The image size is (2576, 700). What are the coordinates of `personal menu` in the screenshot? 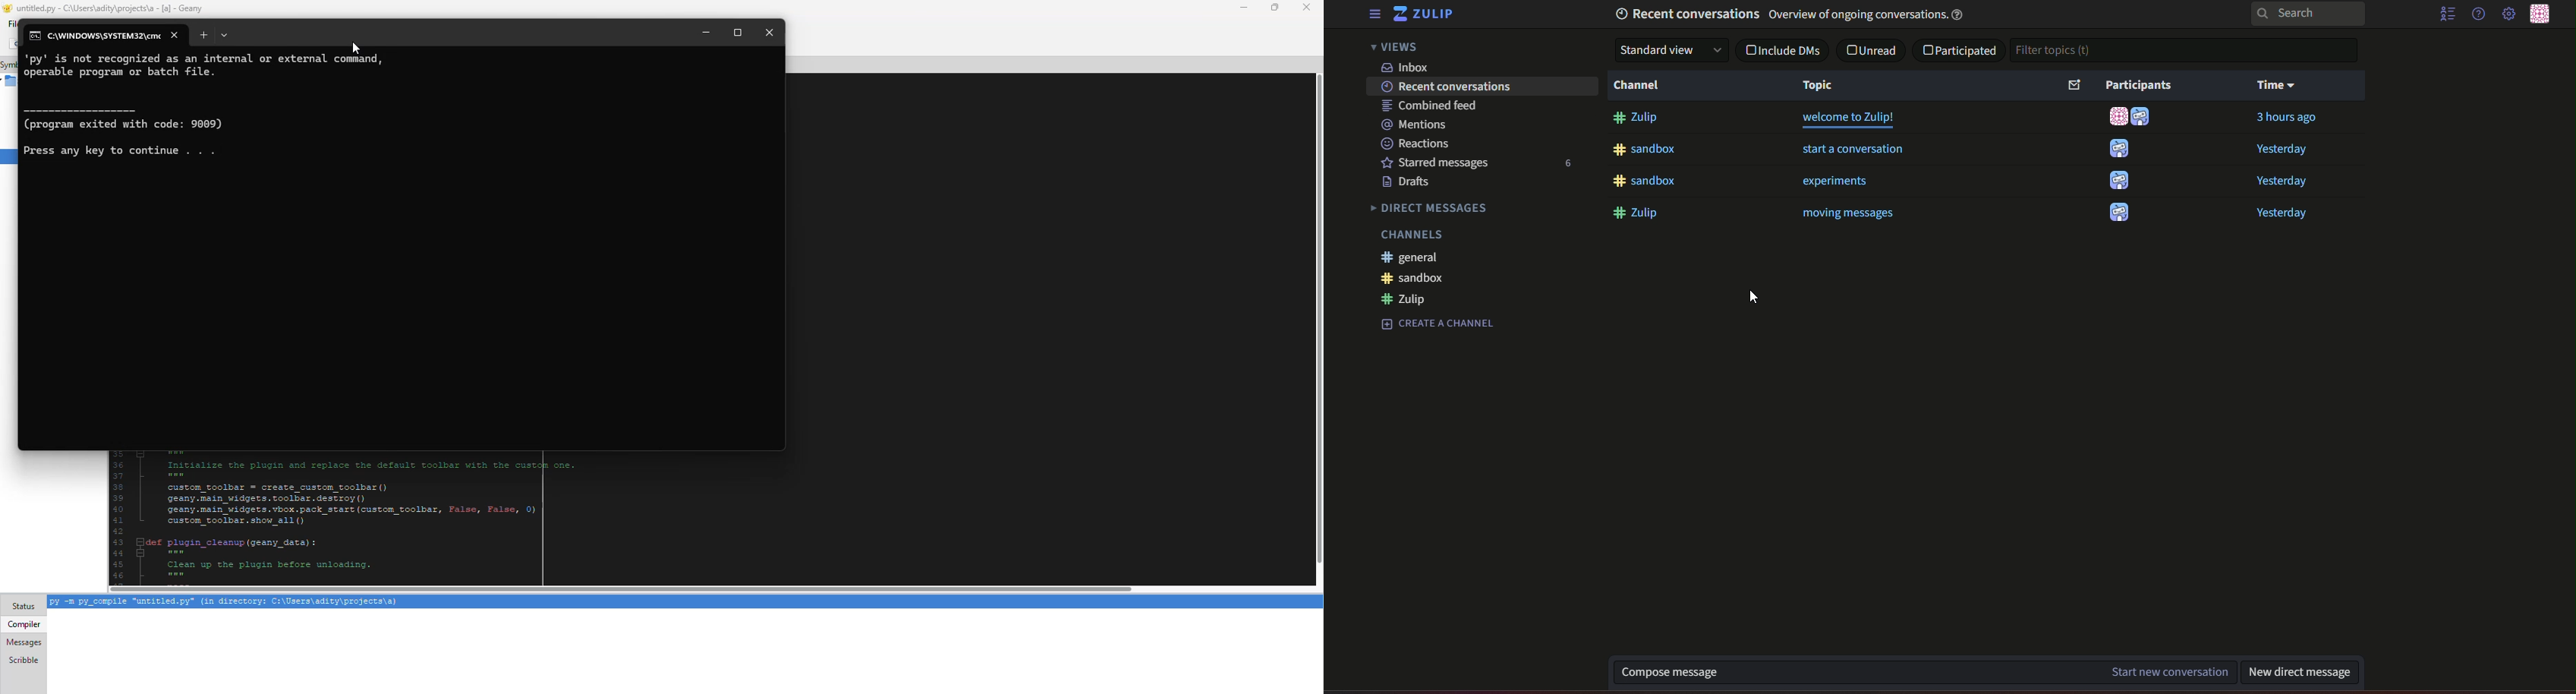 It's located at (2543, 14).